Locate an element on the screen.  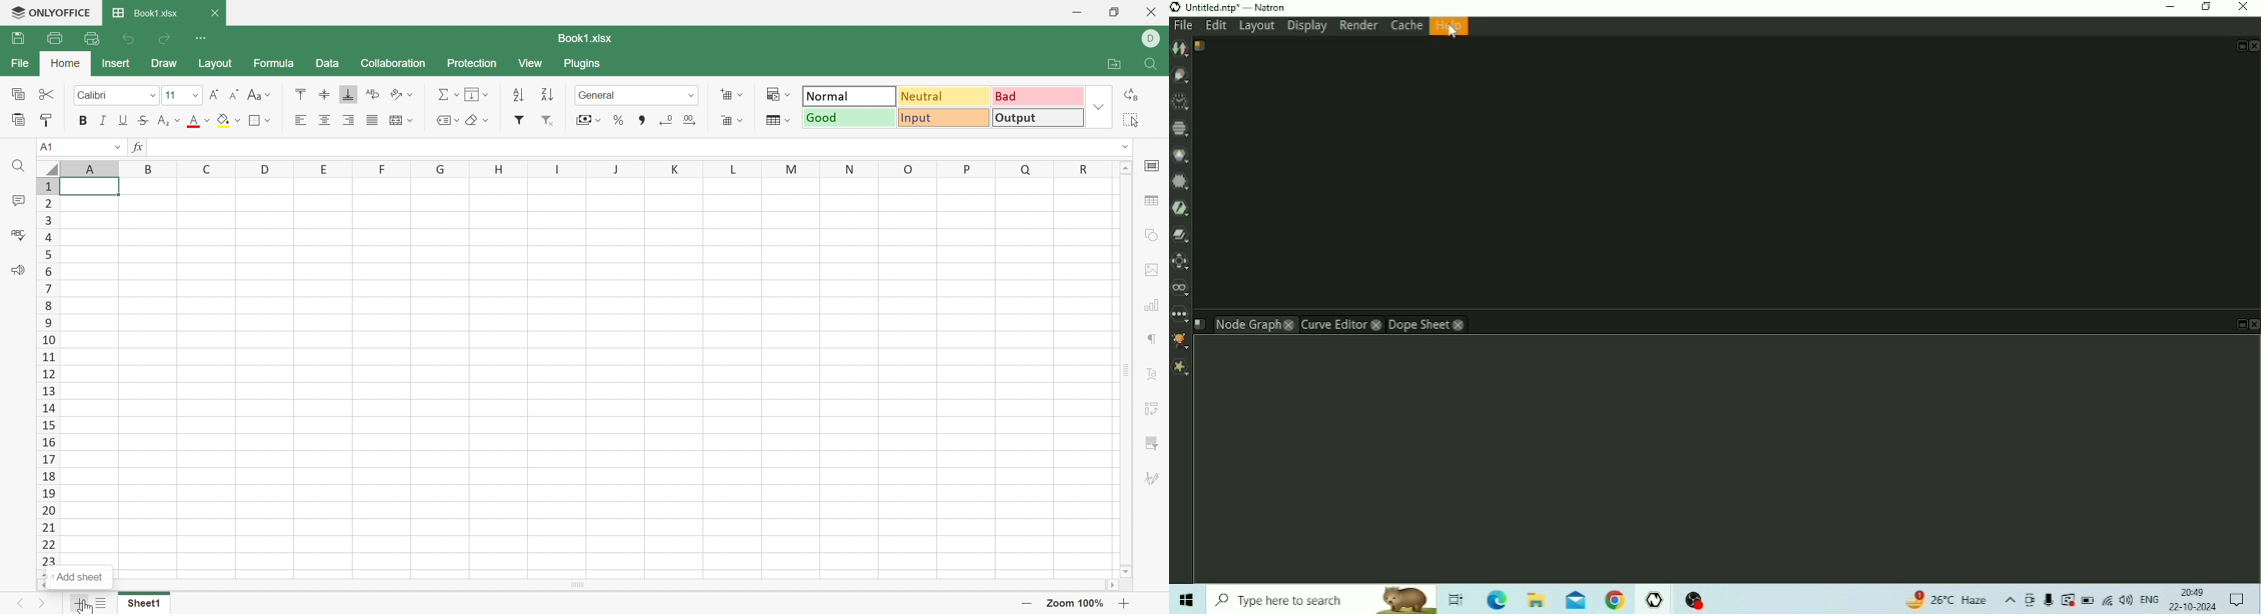
2 is located at coordinates (44, 204).